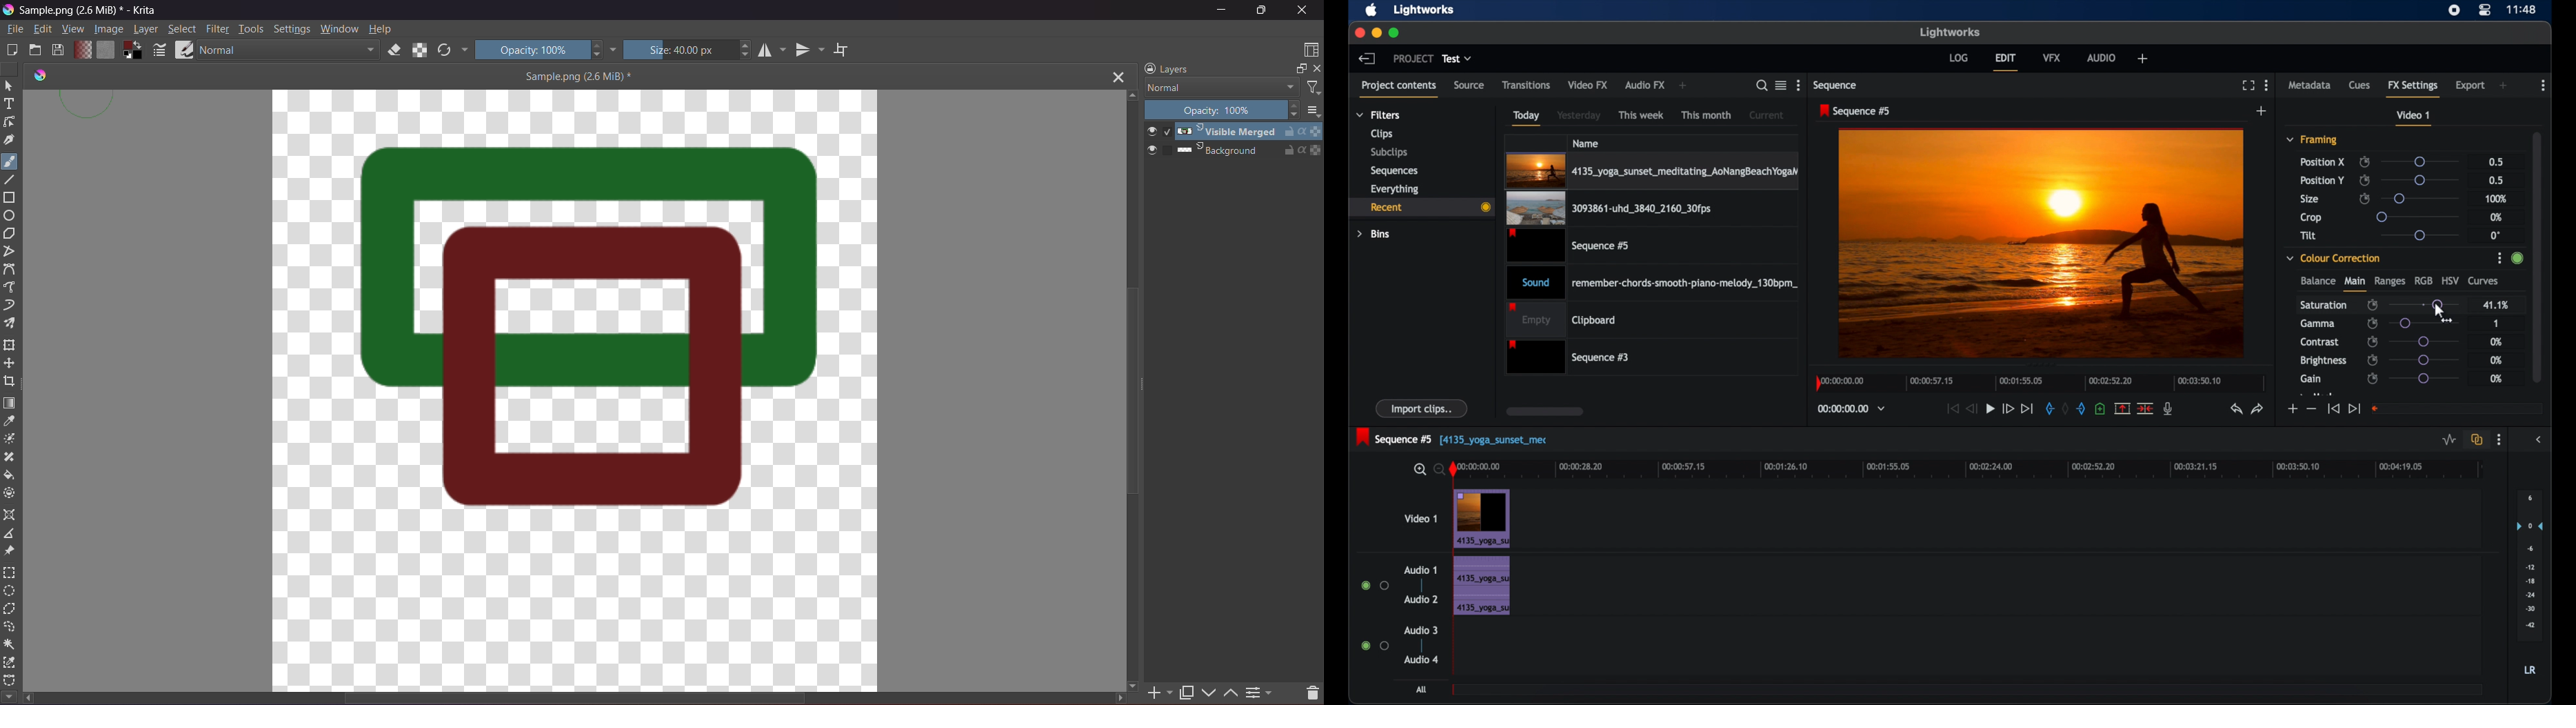 This screenshot has height=728, width=2576. I want to click on lightworks, so click(1950, 32).